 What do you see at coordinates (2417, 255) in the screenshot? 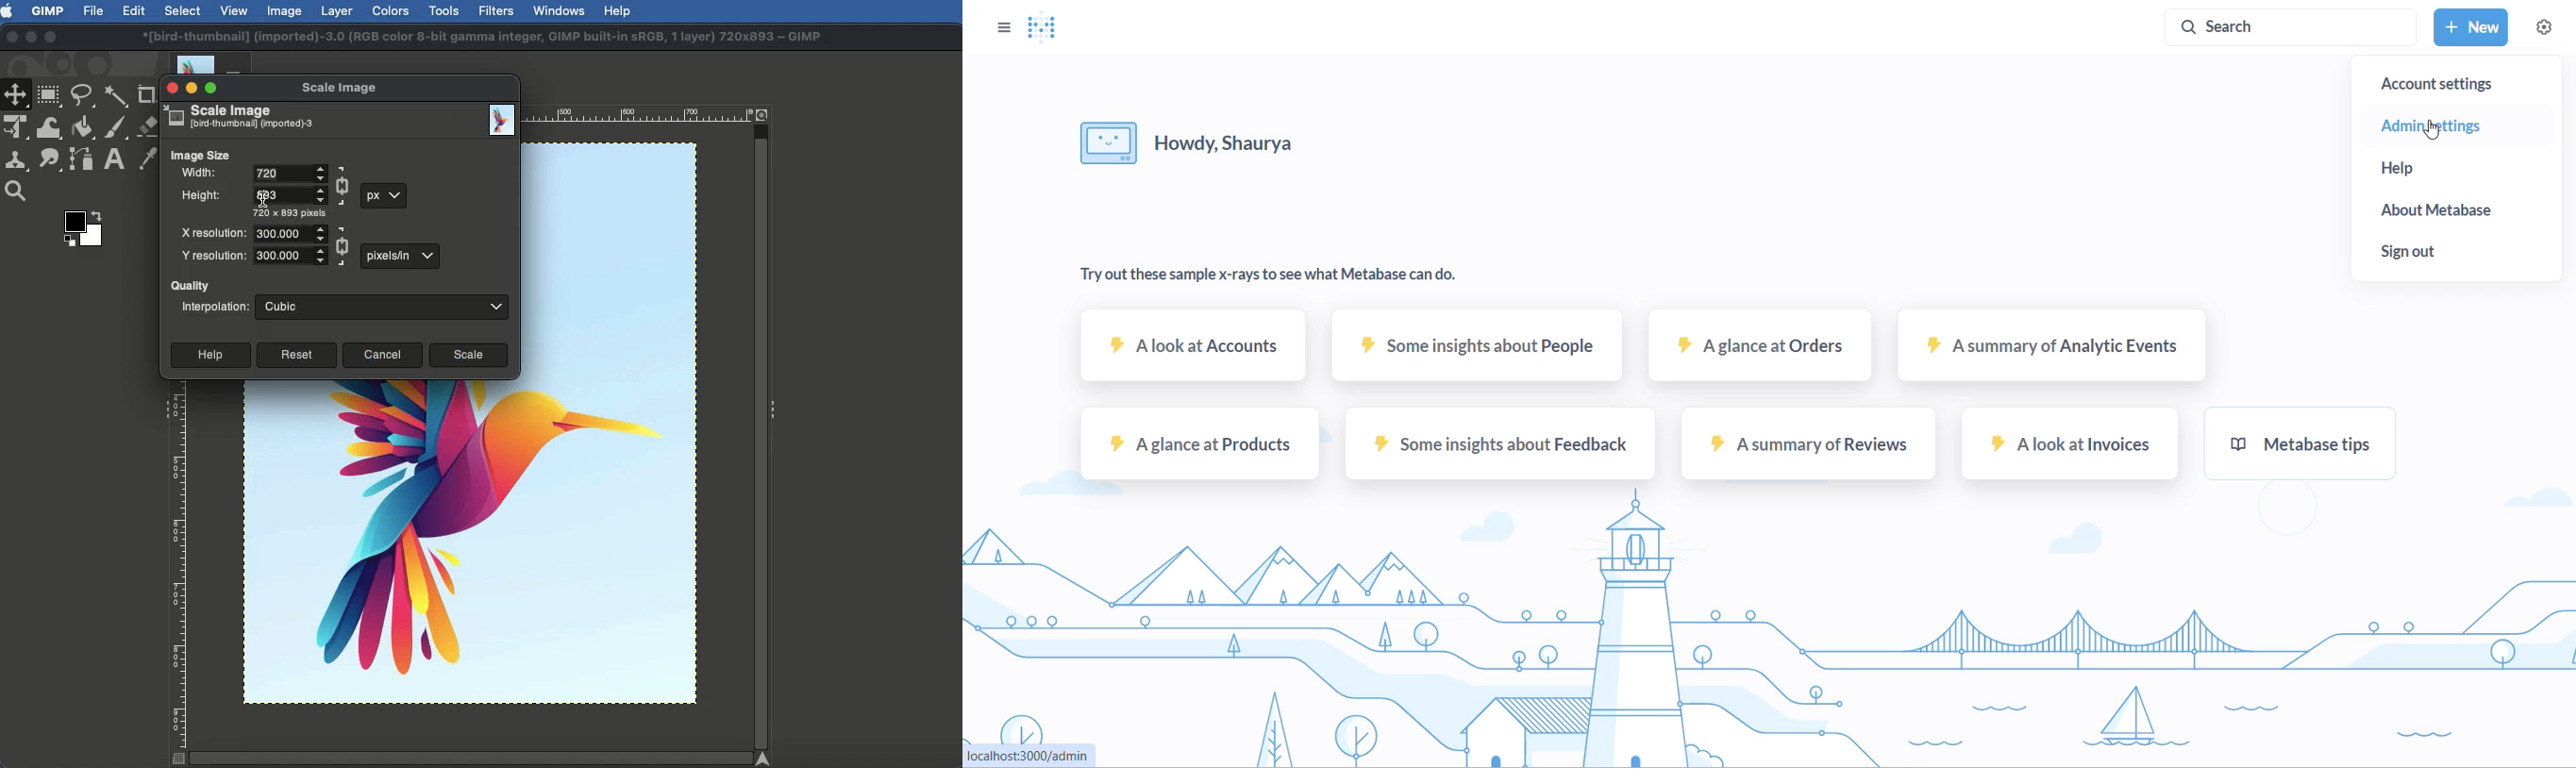
I see `sign out` at bounding box center [2417, 255].